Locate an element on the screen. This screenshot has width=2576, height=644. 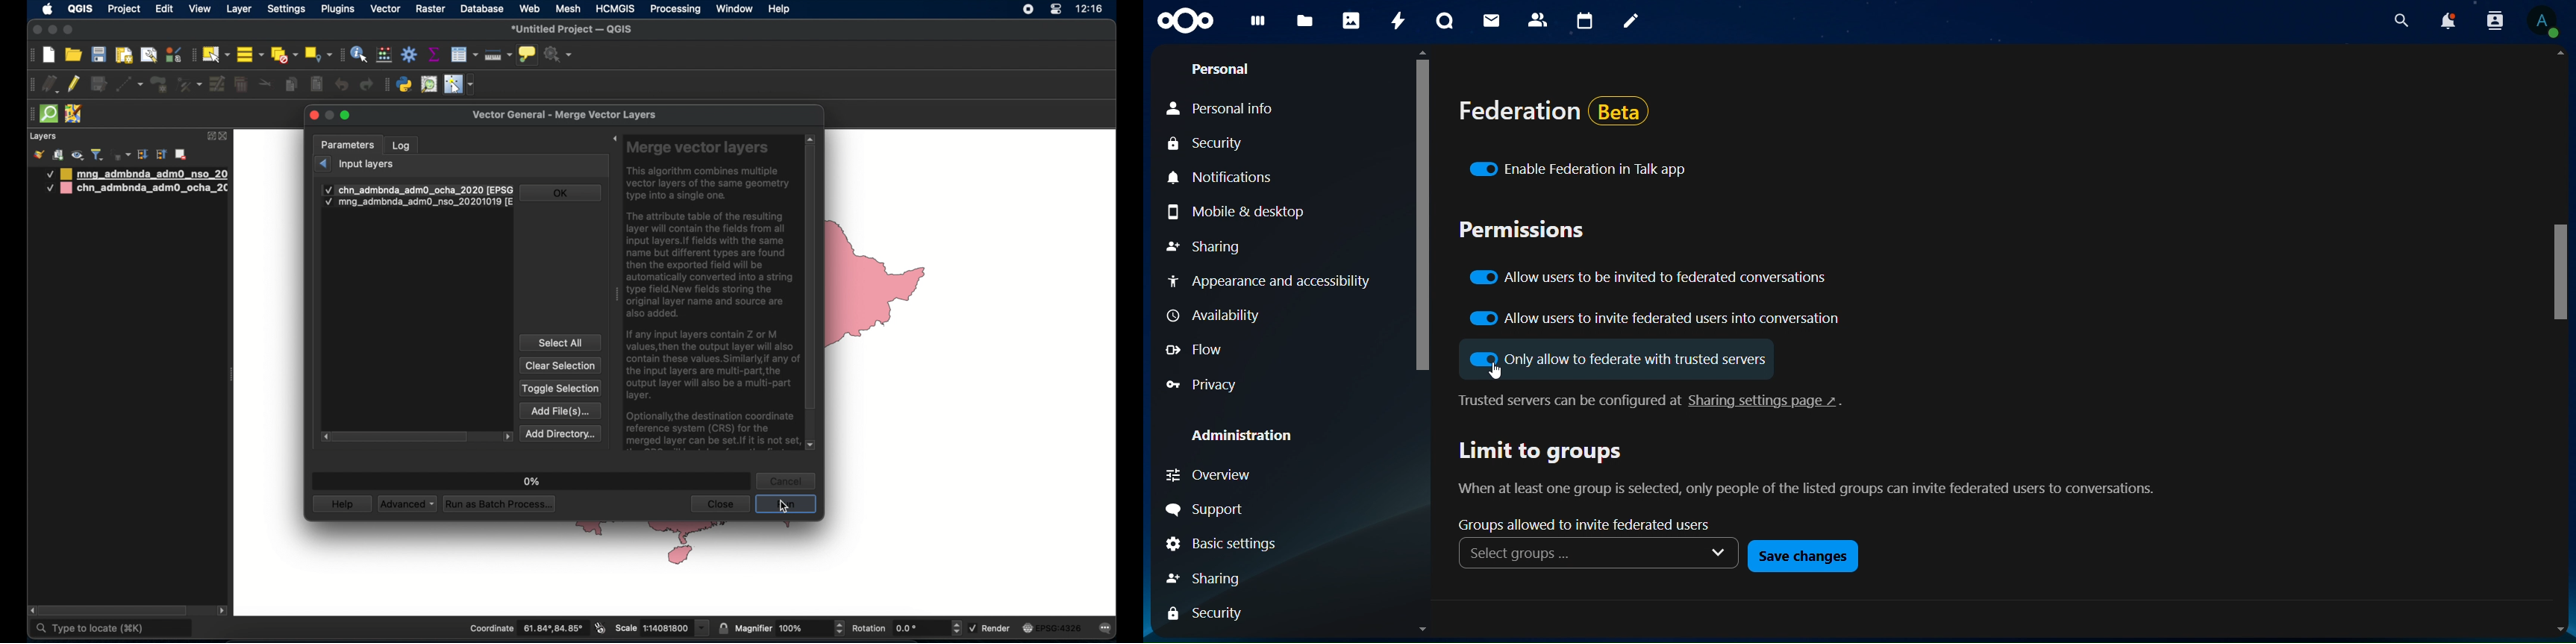
personal info is located at coordinates (1222, 108).